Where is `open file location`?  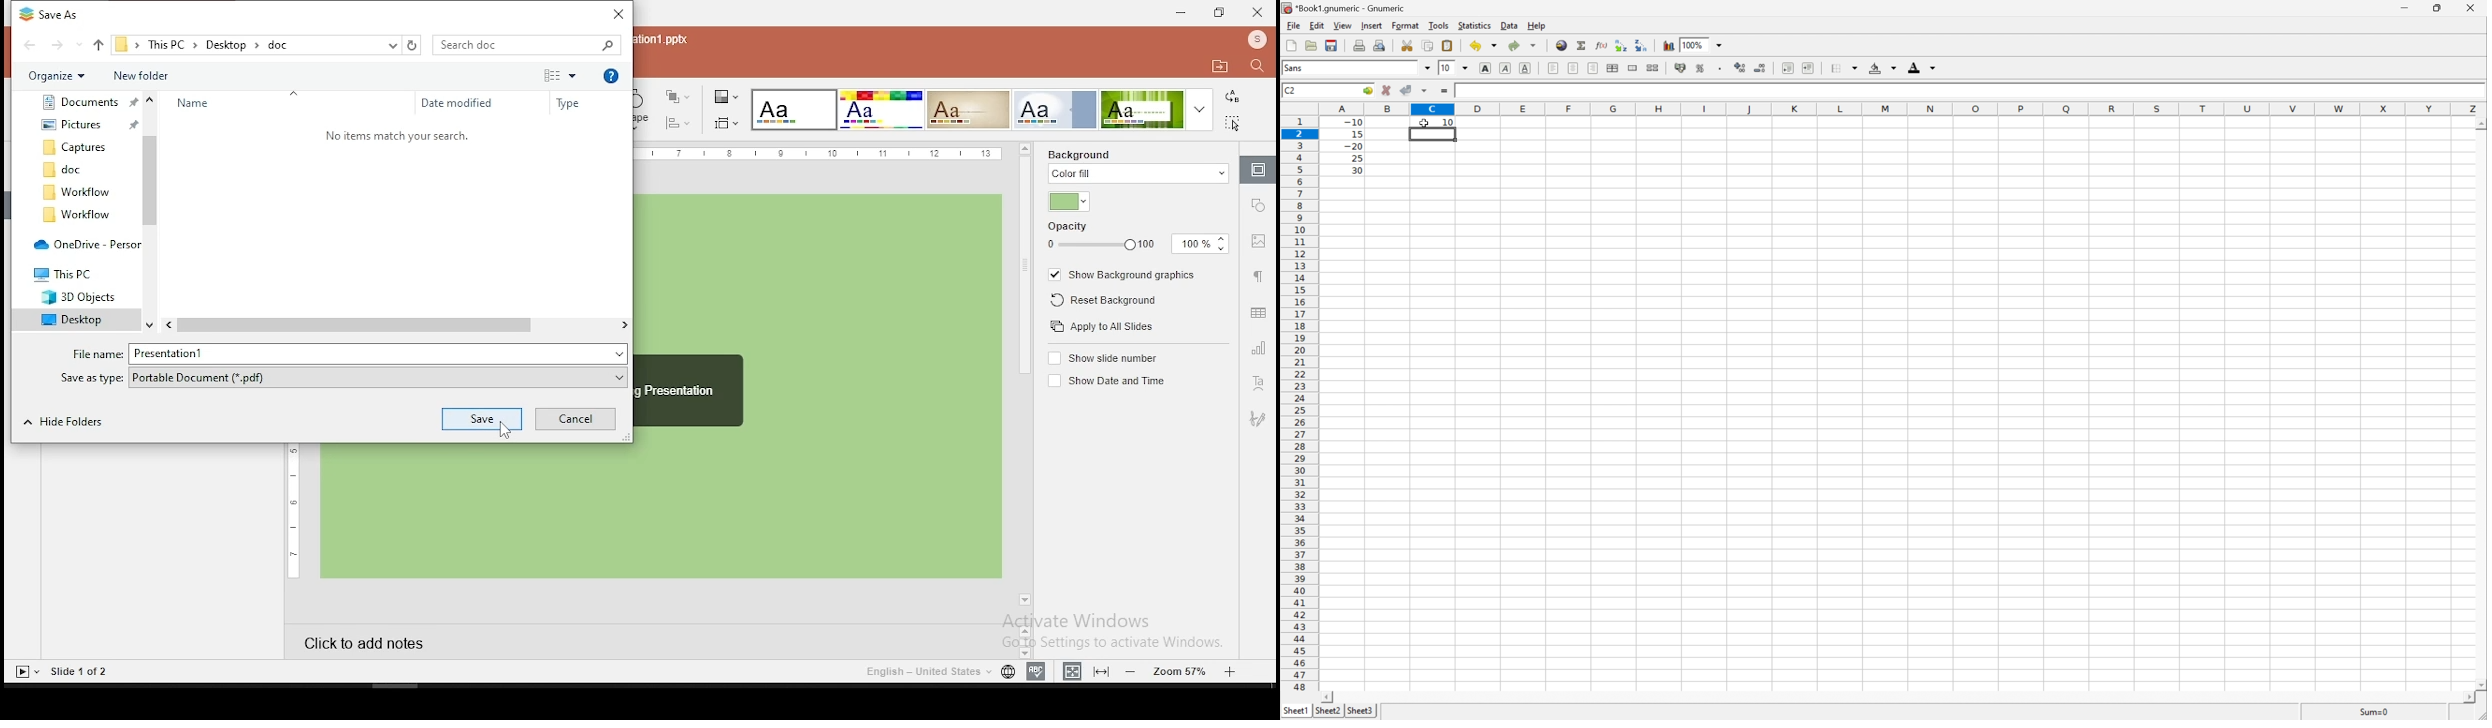
open file location is located at coordinates (1220, 67).